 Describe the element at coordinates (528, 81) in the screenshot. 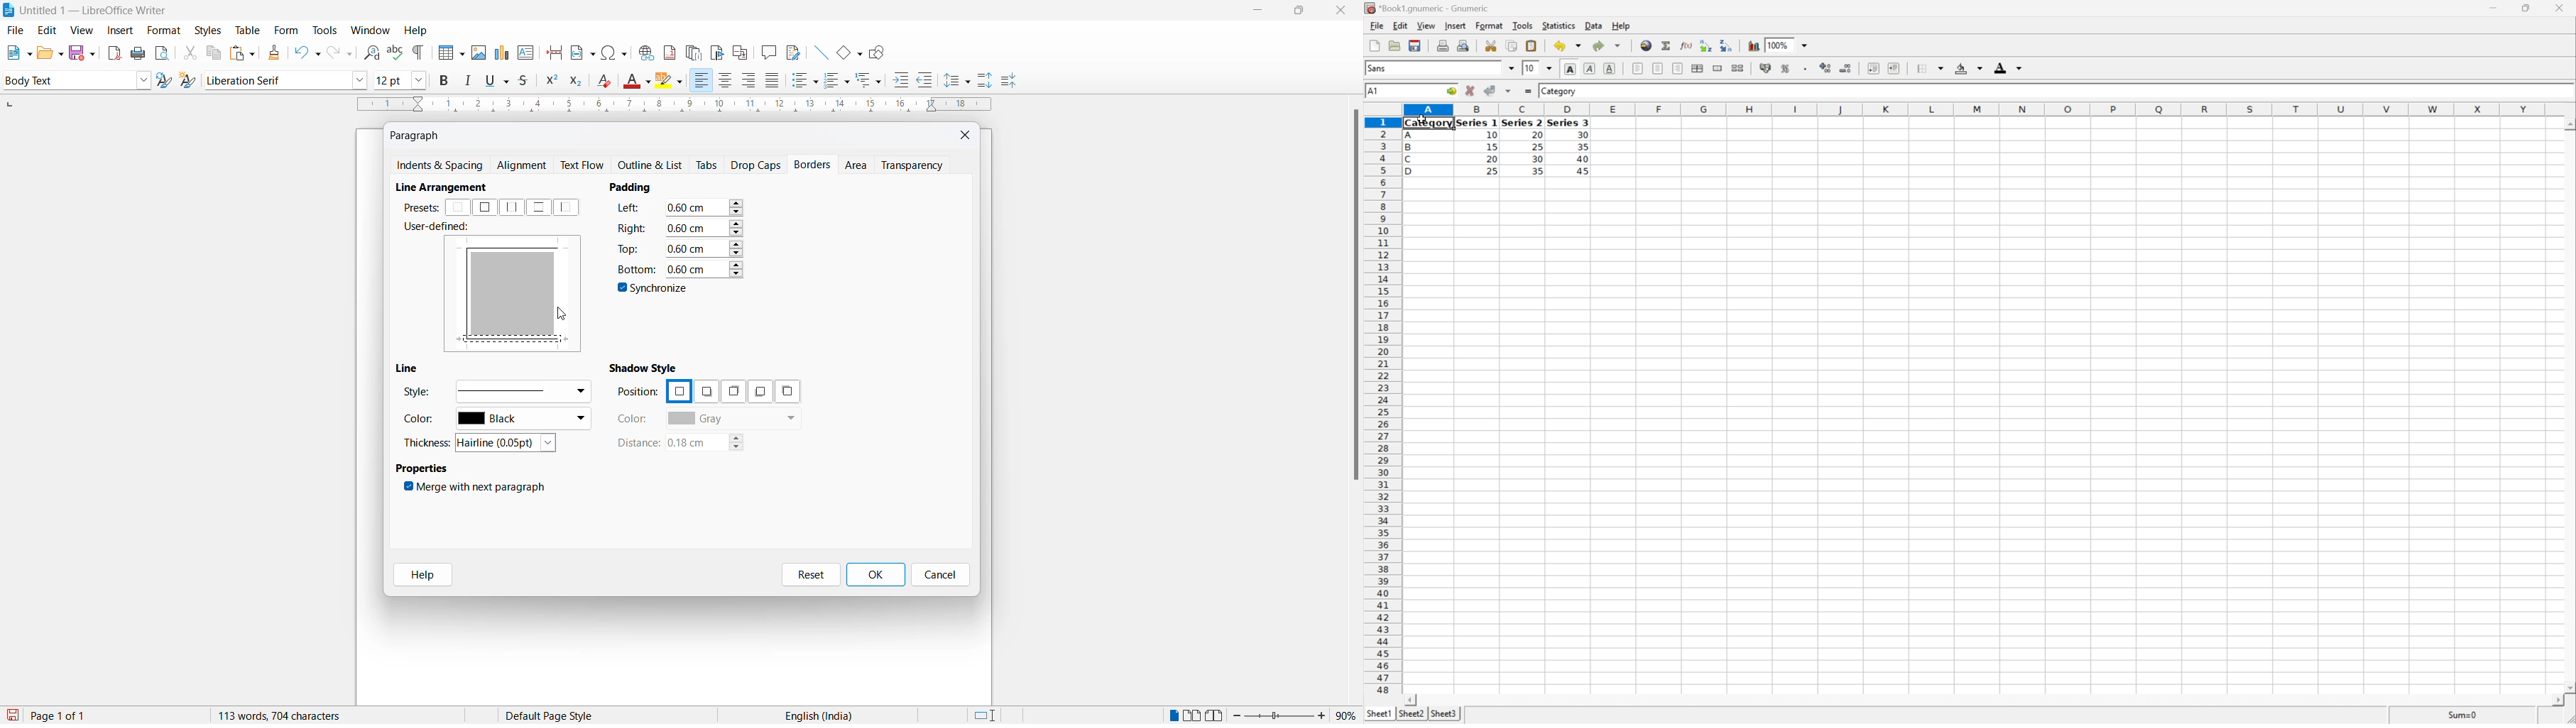

I see `strike through` at that location.